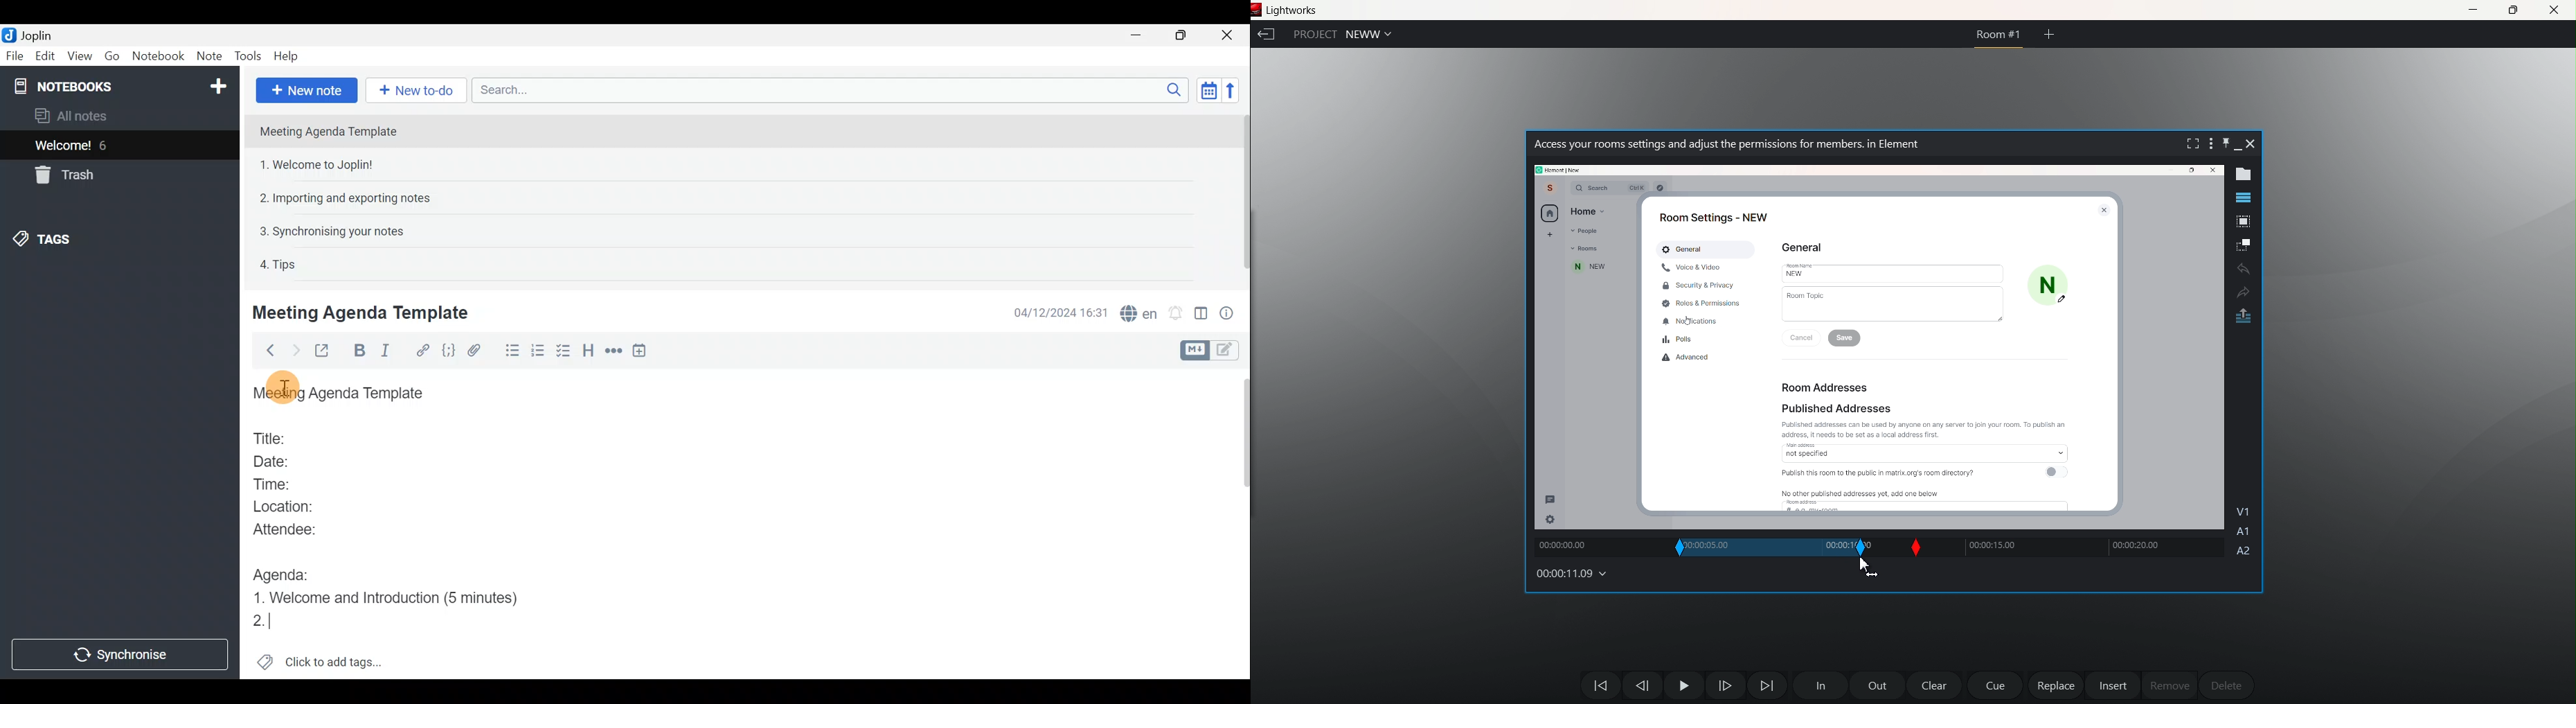 The width and height of the screenshot is (2576, 728). What do you see at coordinates (2226, 685) in the screenshot?
I see `delete` at bounding box center [2226, 685].